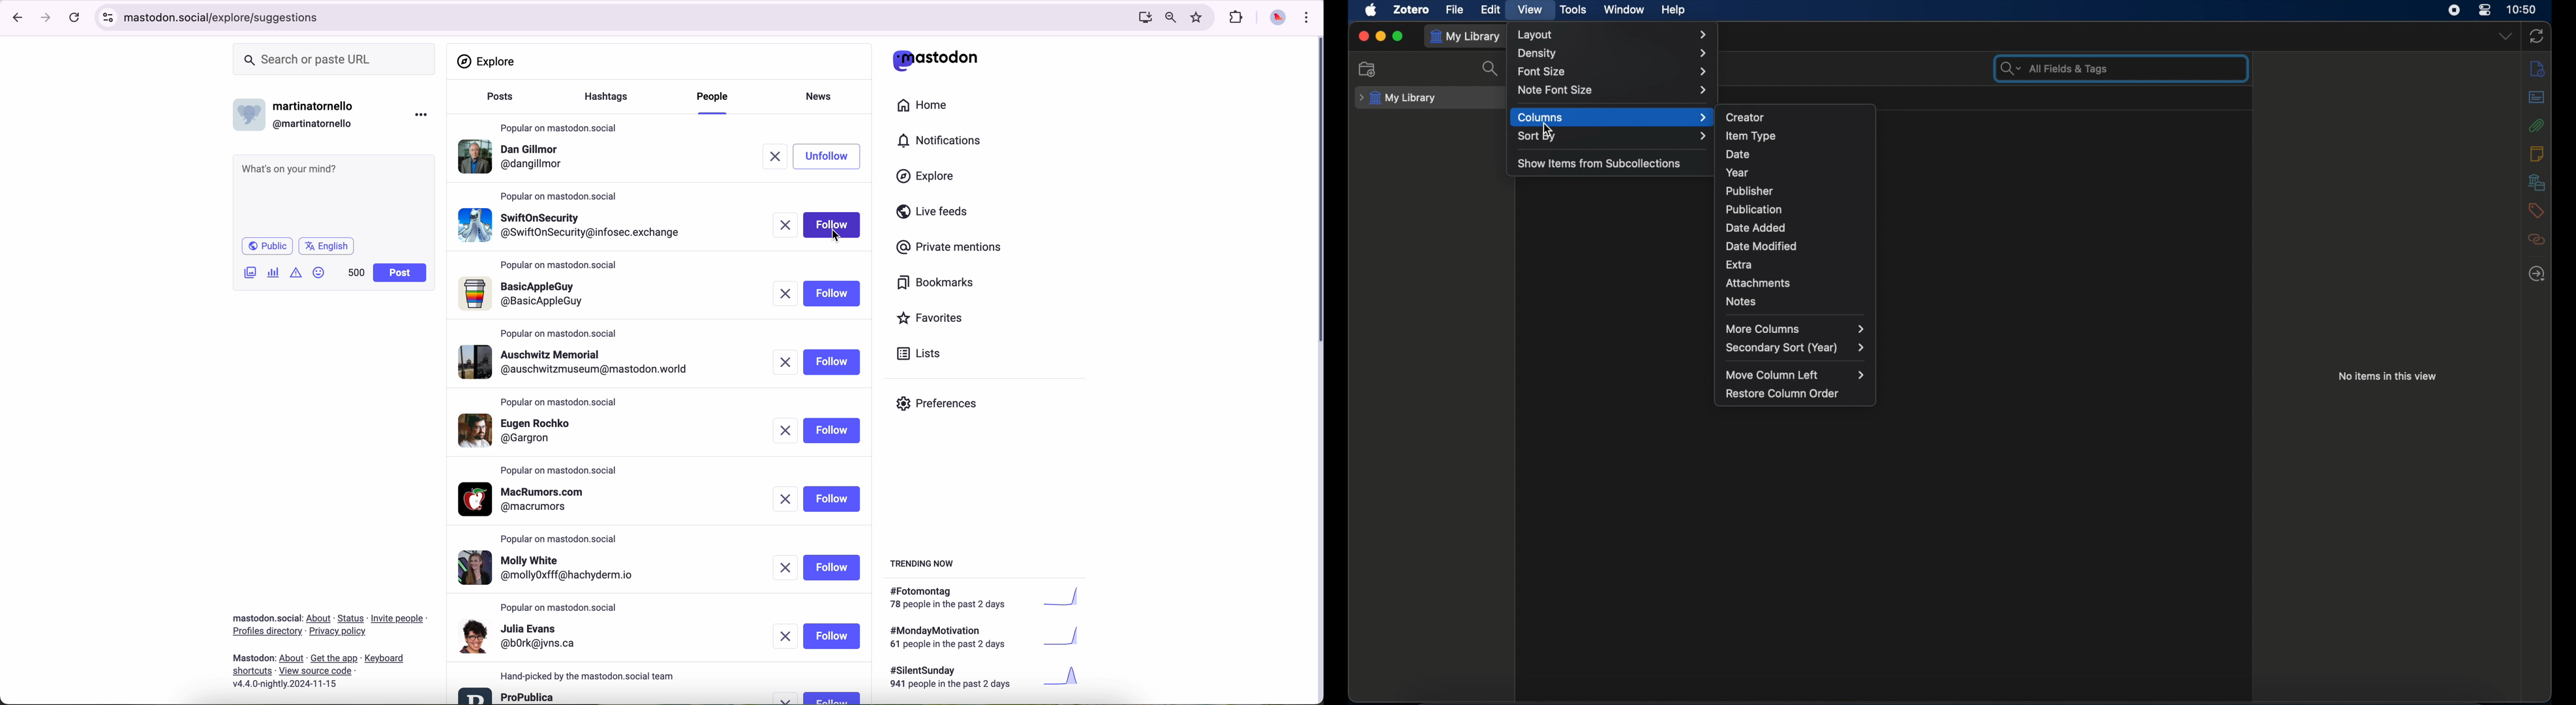  What do you see at coordinates (832, 498) in the screenshot?
I see `follow button` at bounding box center [832, 498].